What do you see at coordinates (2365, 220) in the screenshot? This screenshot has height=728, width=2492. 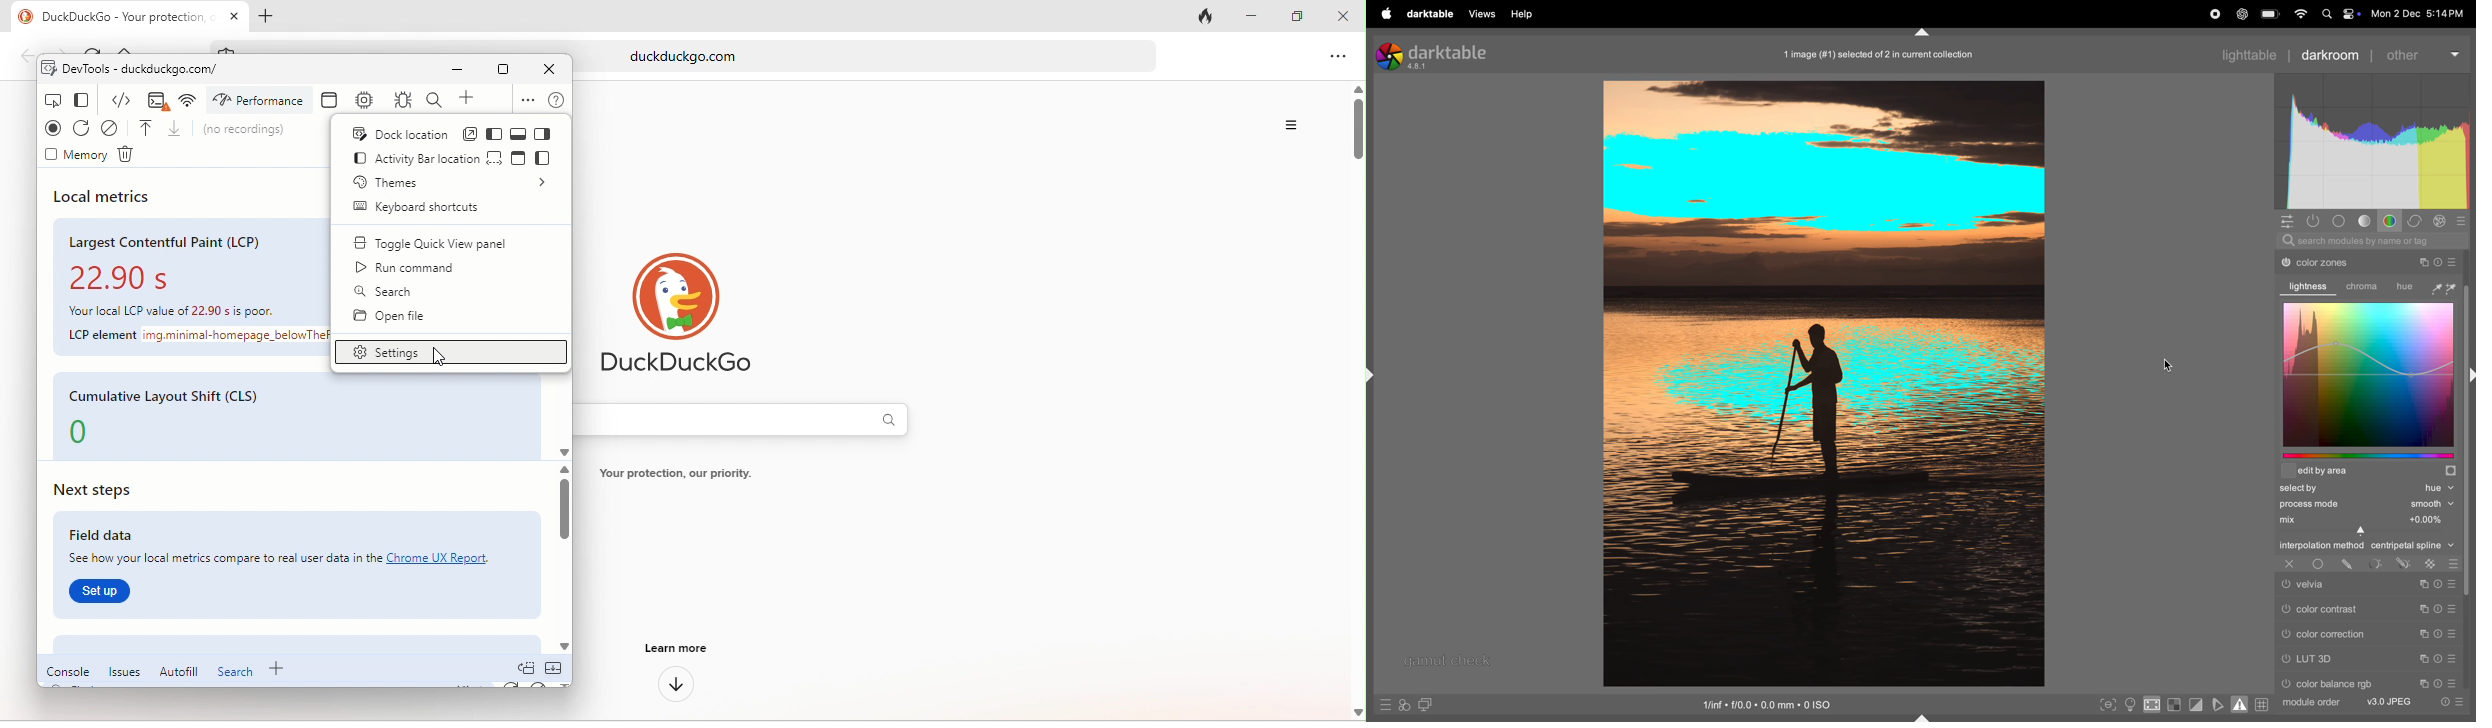 I see `` at bounding box center [2365, 220].